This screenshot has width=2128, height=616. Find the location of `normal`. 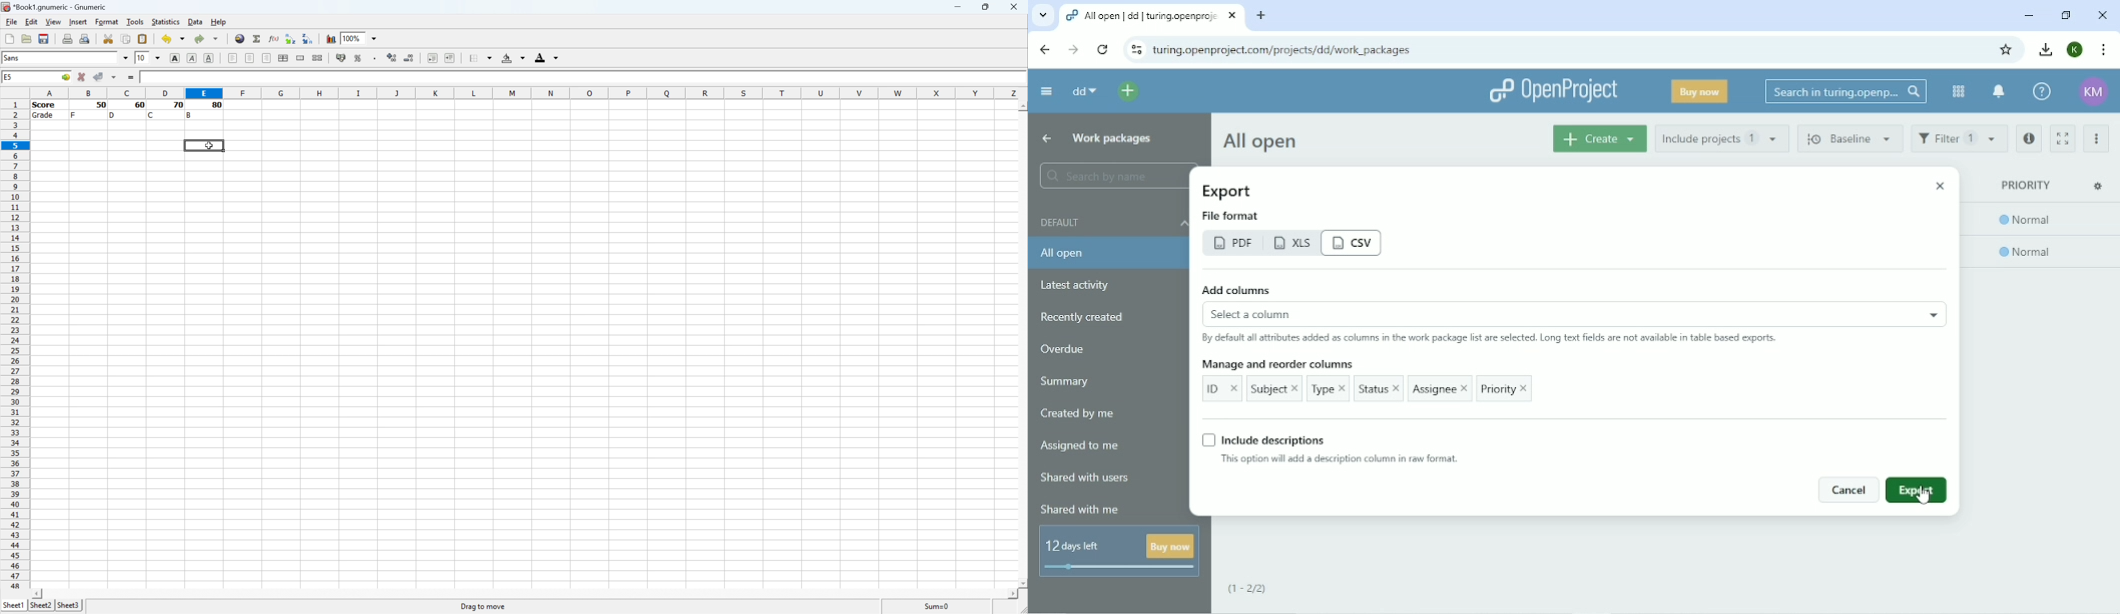

normal is located at coordinates (2029, 257).